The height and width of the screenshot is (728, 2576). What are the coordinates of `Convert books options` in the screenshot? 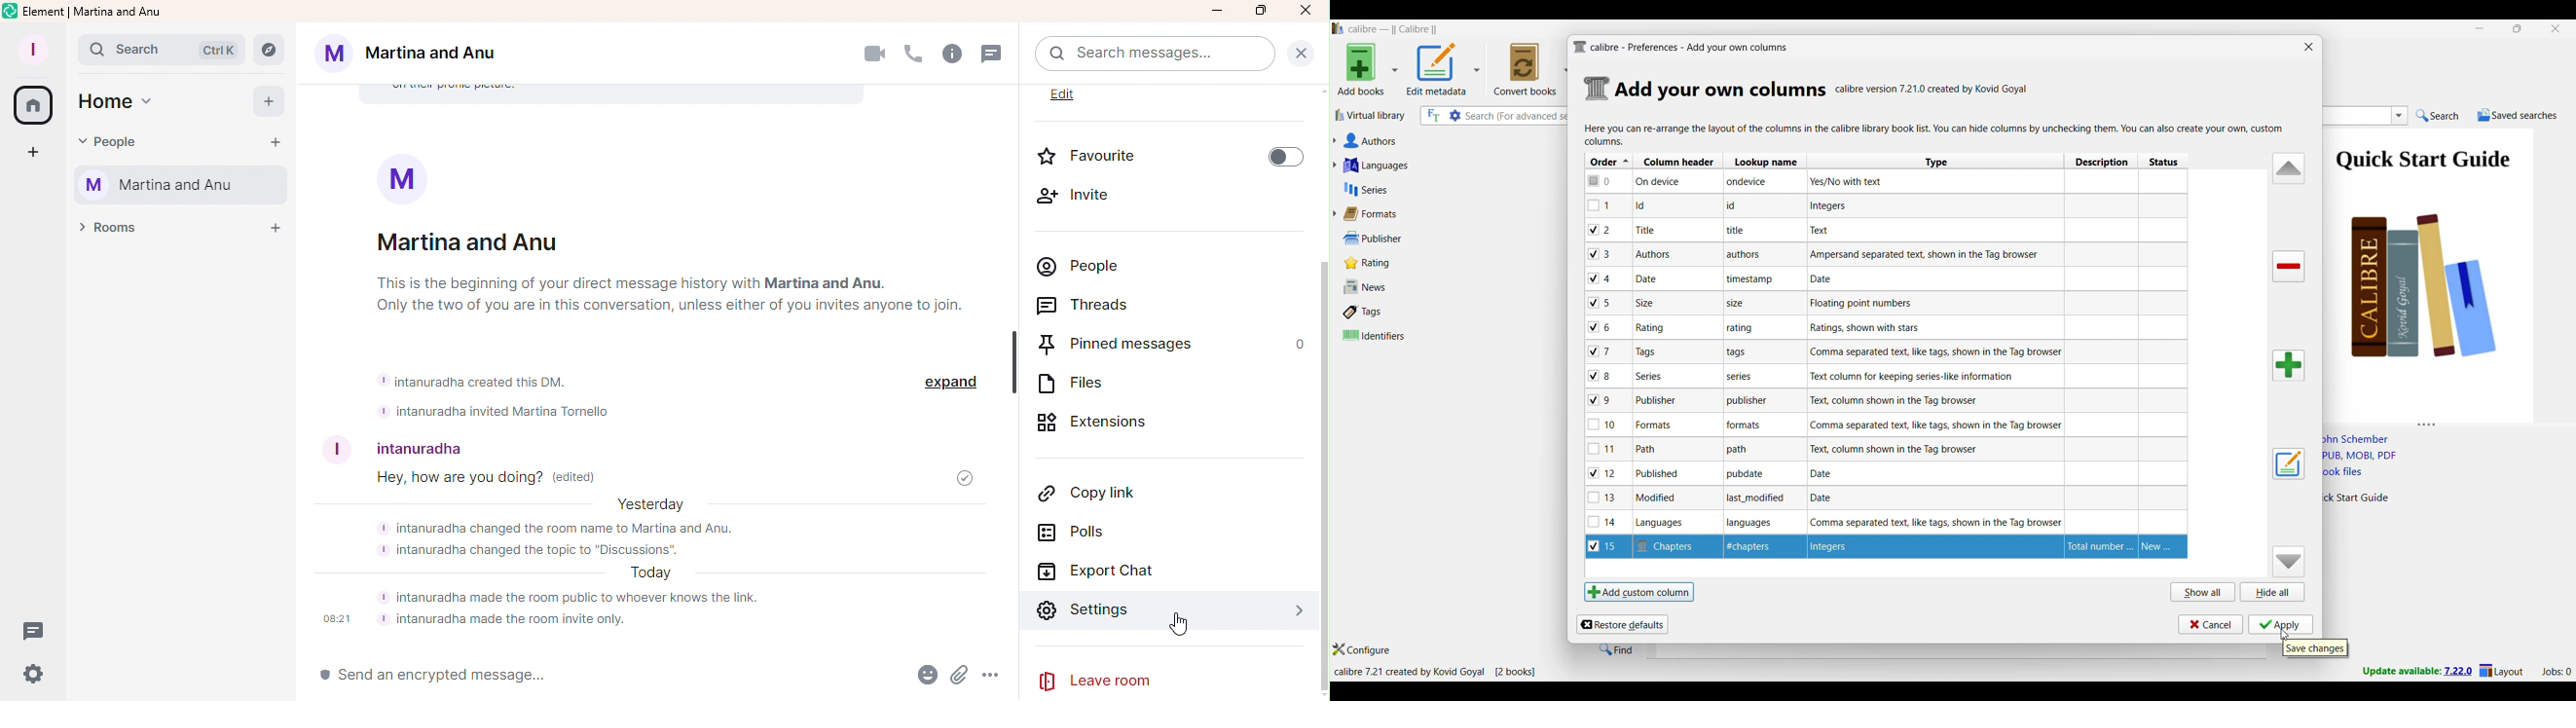 It's located at (1531, 69).